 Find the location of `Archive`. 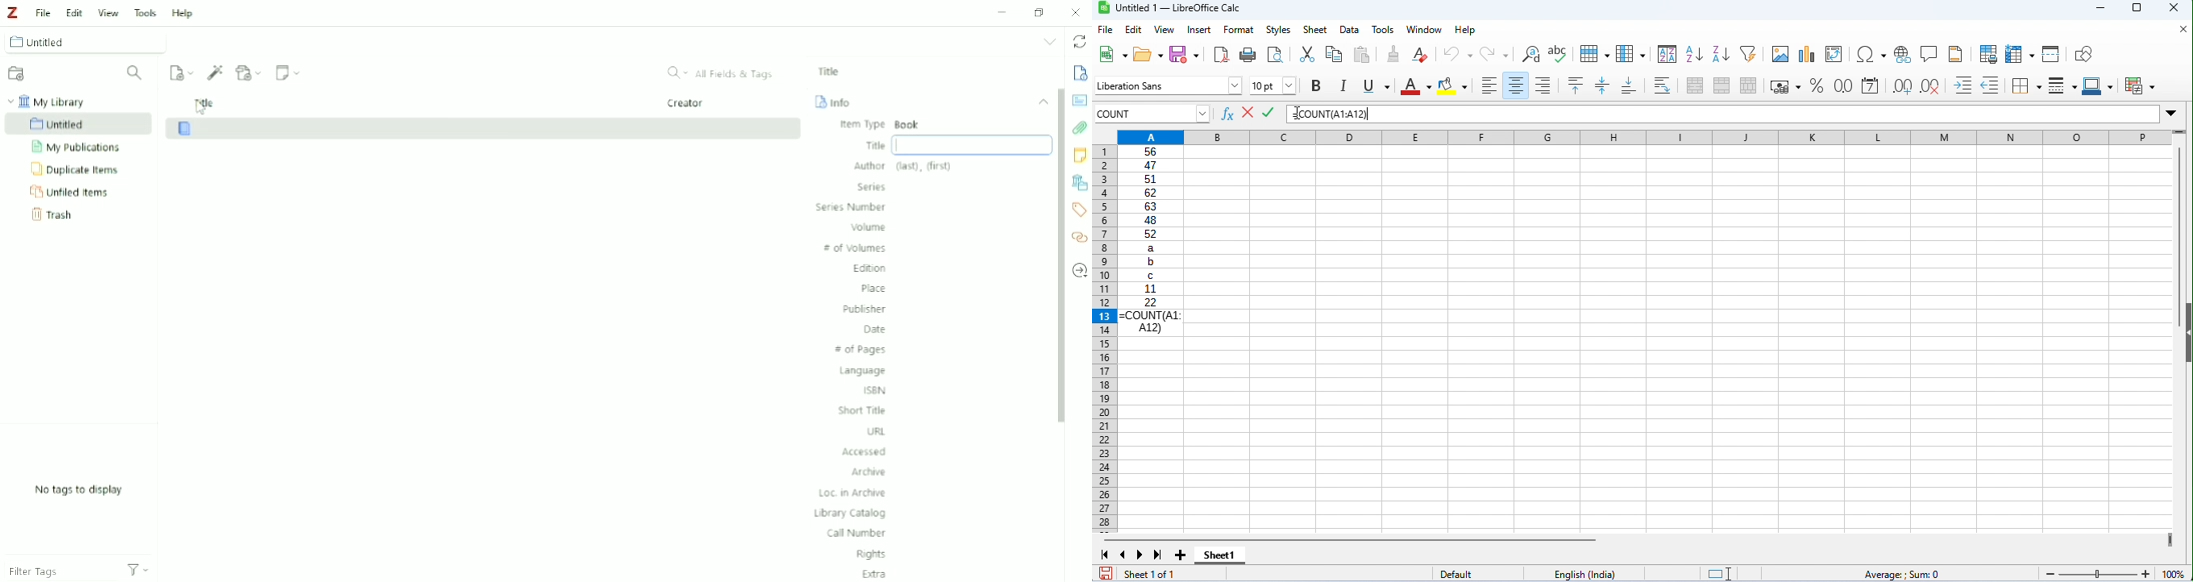

Archive is located at coordinates (872, 472).